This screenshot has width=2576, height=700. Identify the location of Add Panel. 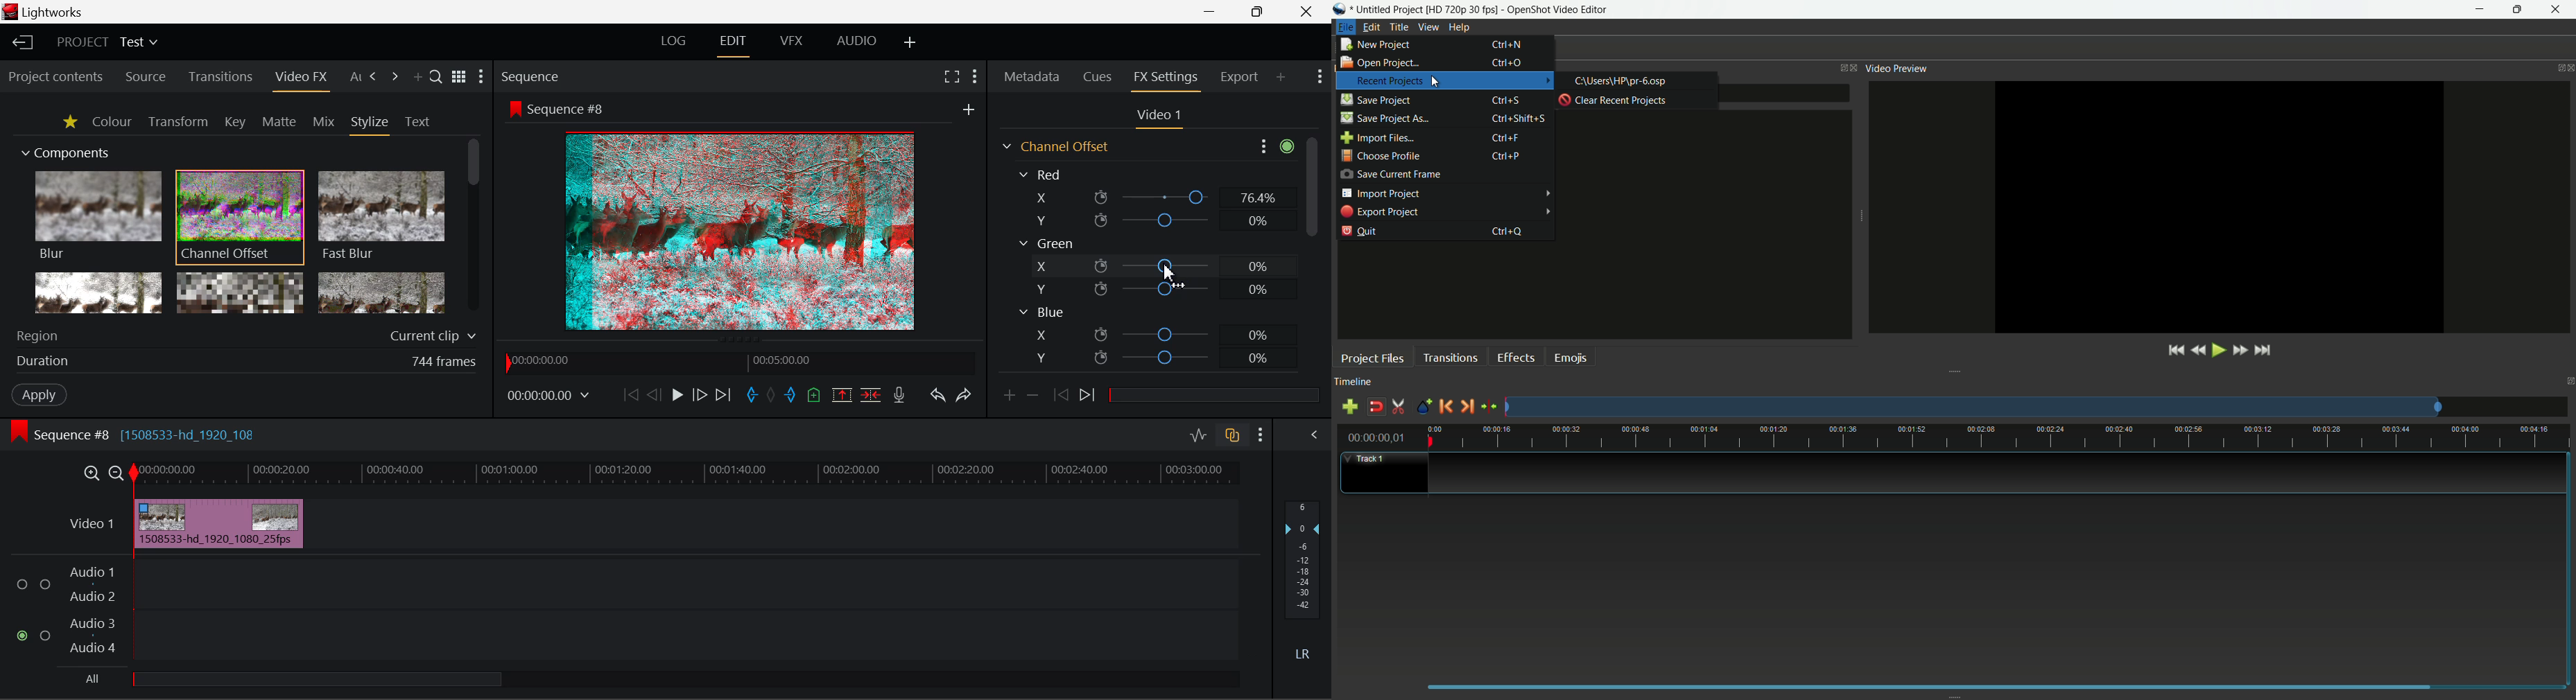
(417, 78).